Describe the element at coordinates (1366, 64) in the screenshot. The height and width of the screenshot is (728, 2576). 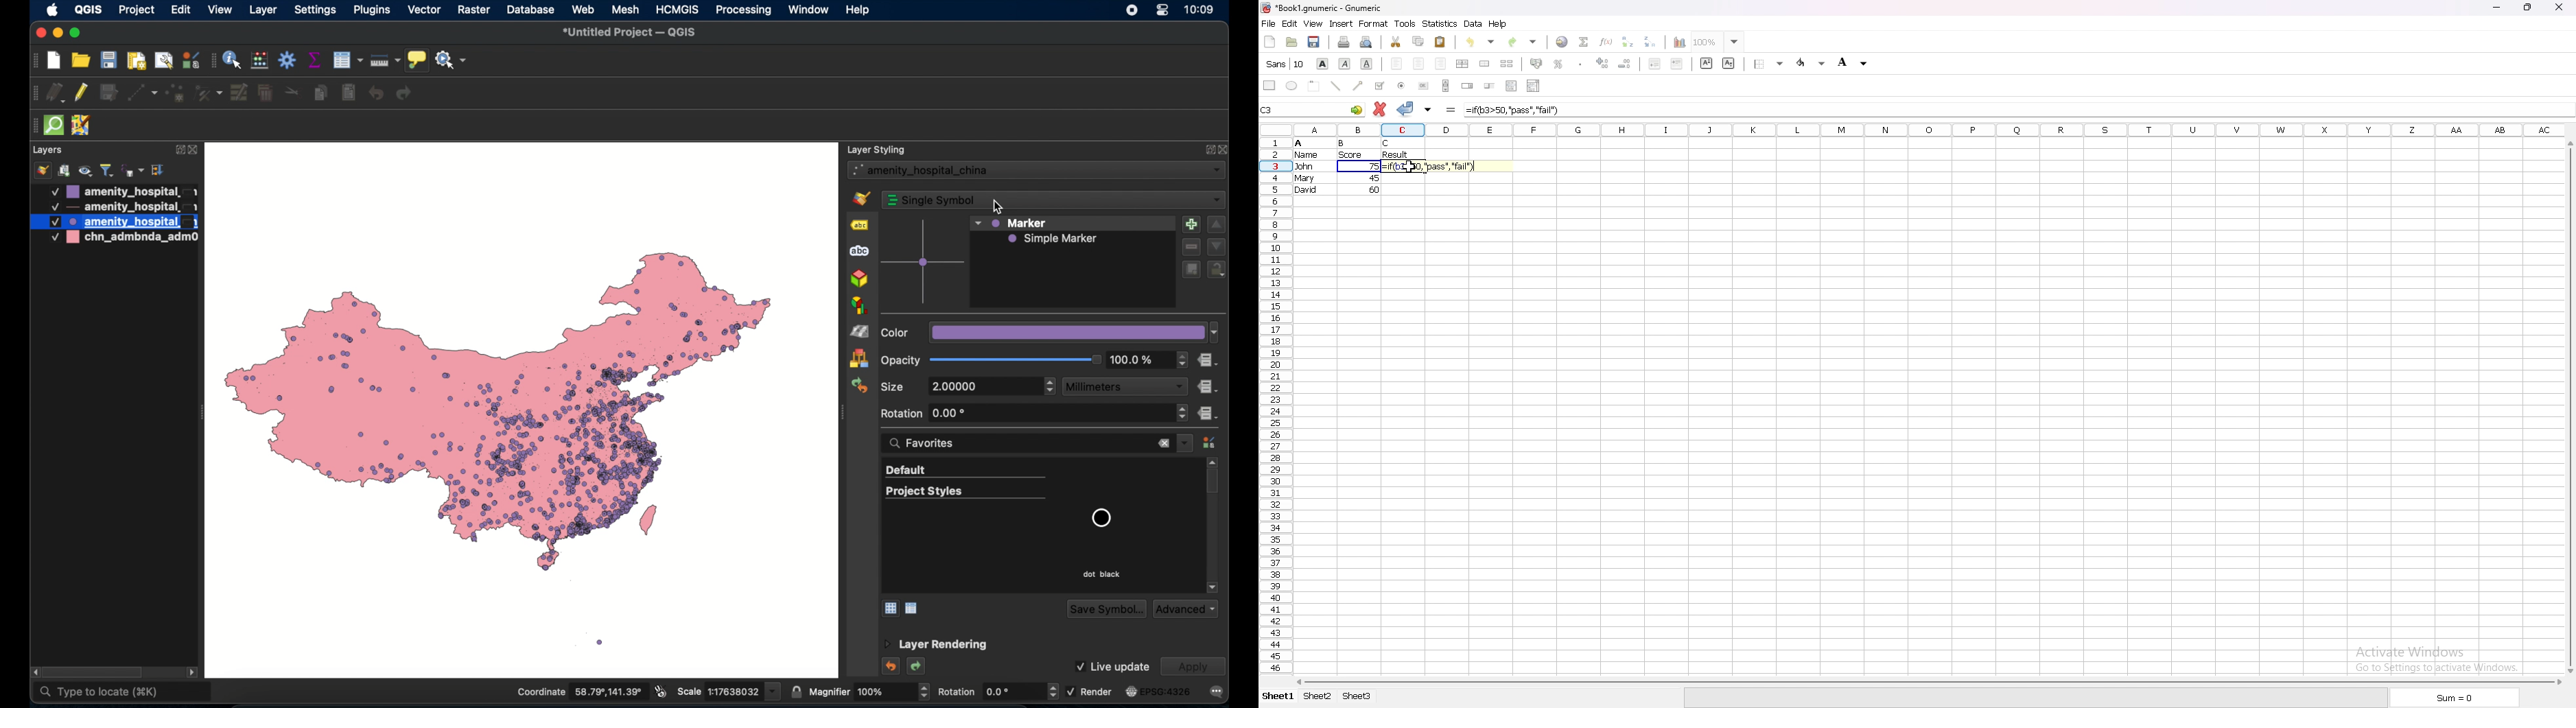
I see `underline` at that location.